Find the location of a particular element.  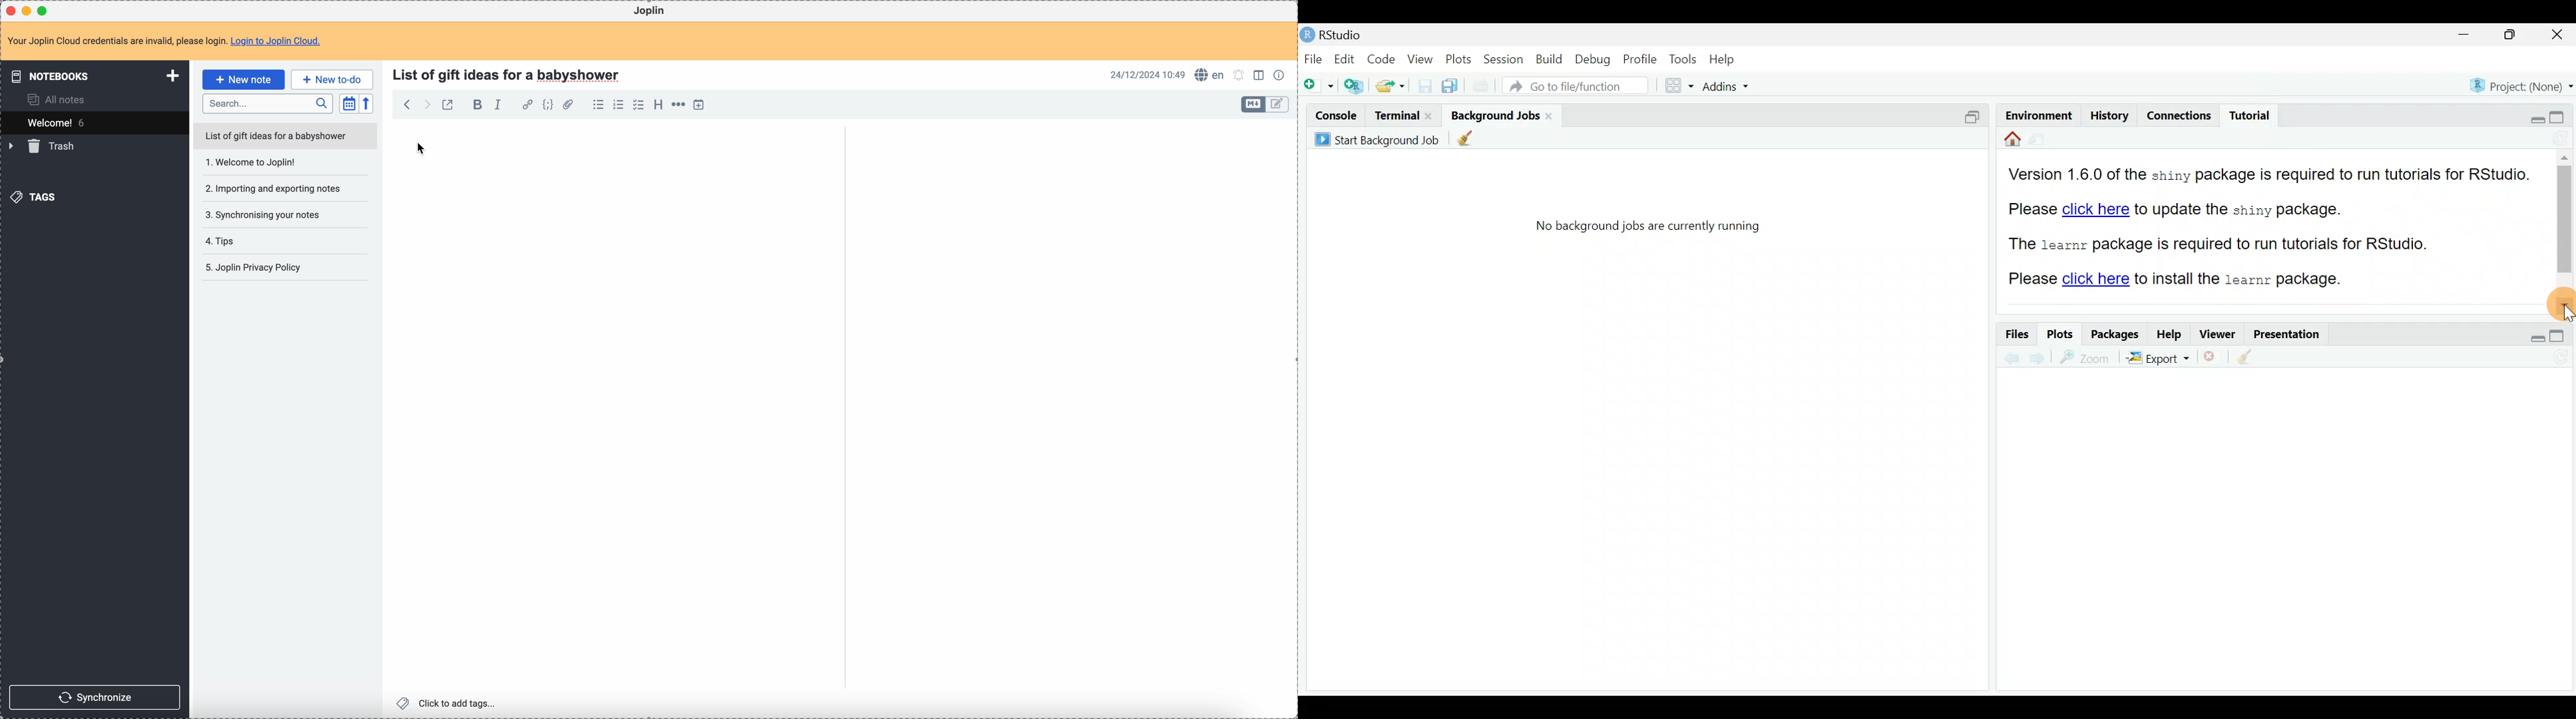

cursor is located at coordinates (423, 147).